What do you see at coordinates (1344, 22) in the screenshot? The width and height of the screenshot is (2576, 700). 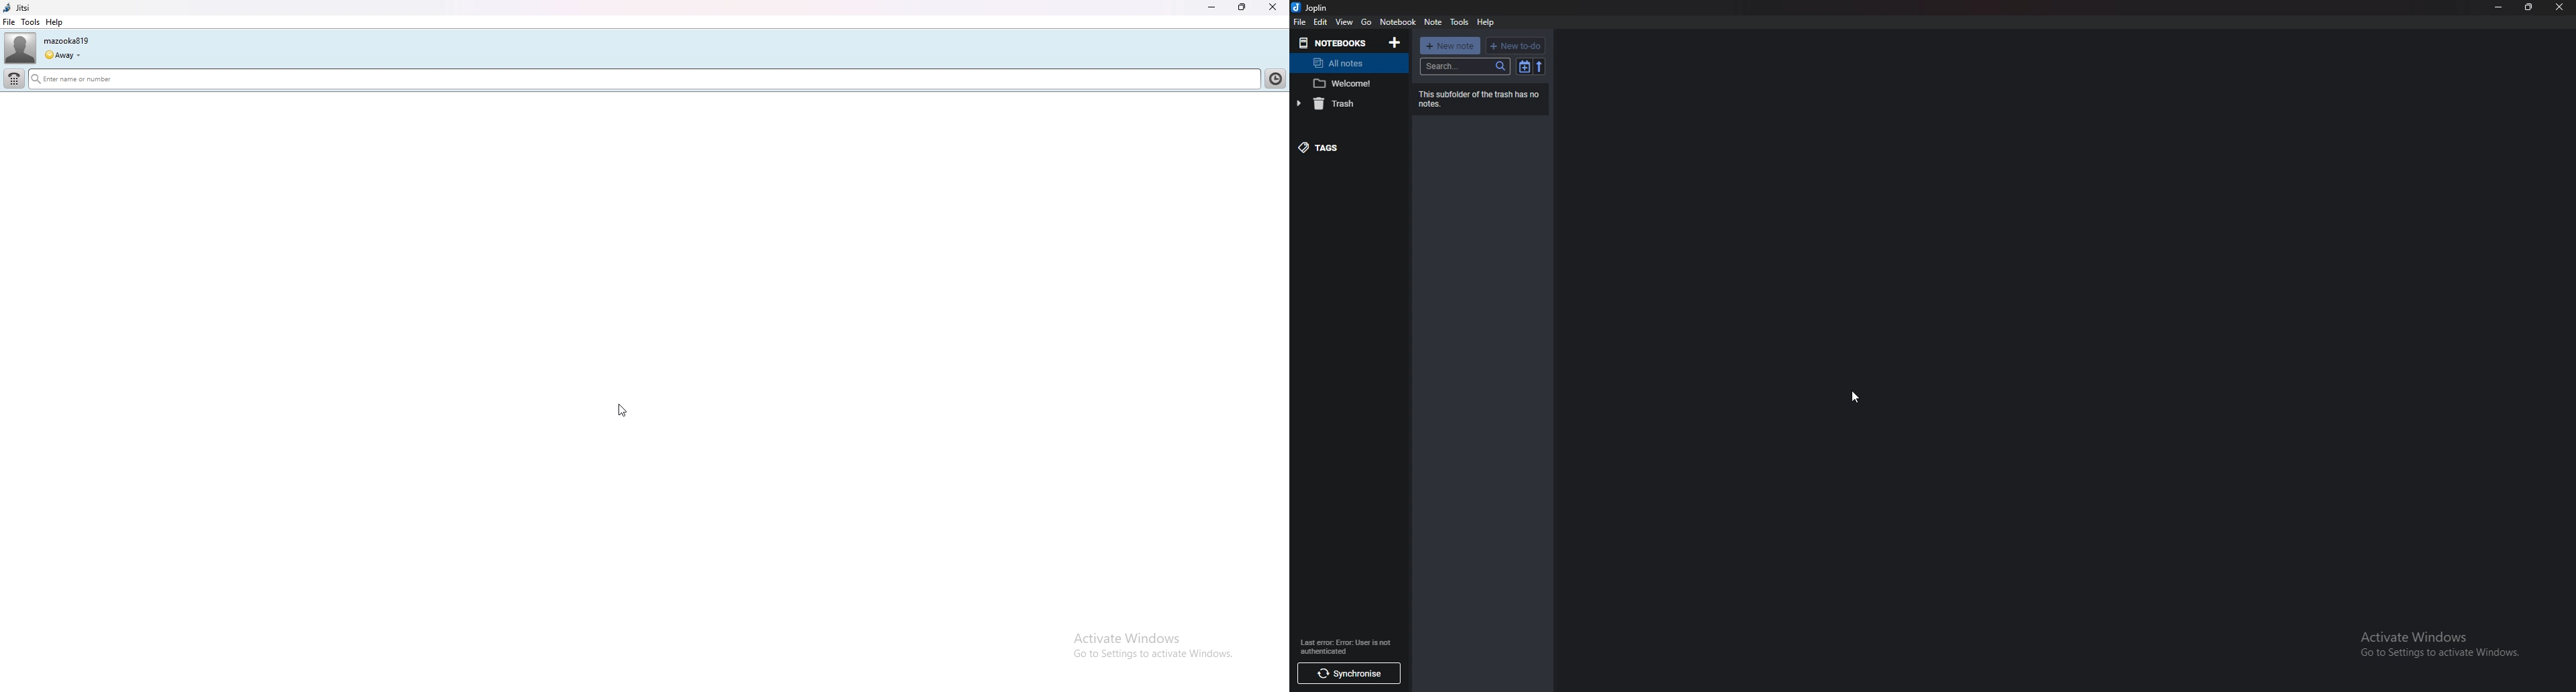 I see `view` at bounding box center [1344, 22].